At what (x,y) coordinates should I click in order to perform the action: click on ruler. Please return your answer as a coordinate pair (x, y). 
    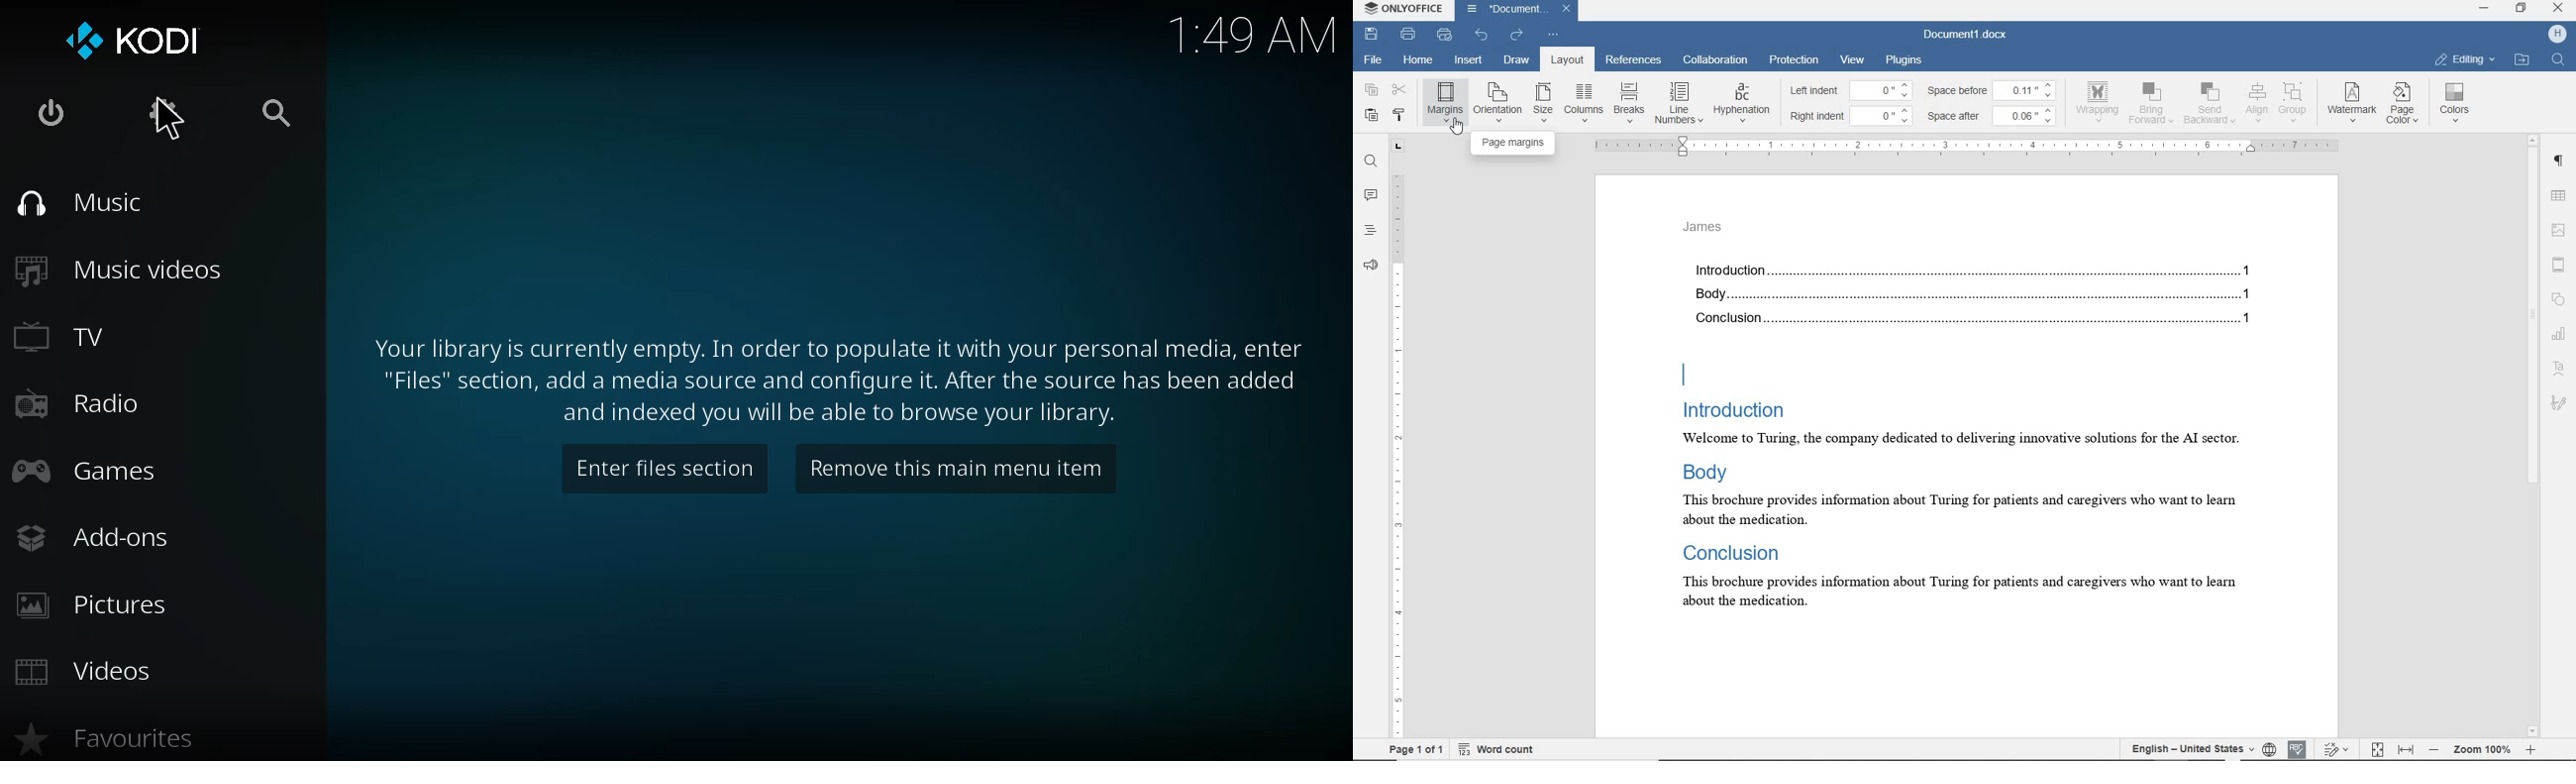
    Looking at the image, I should click on (1397, 437).